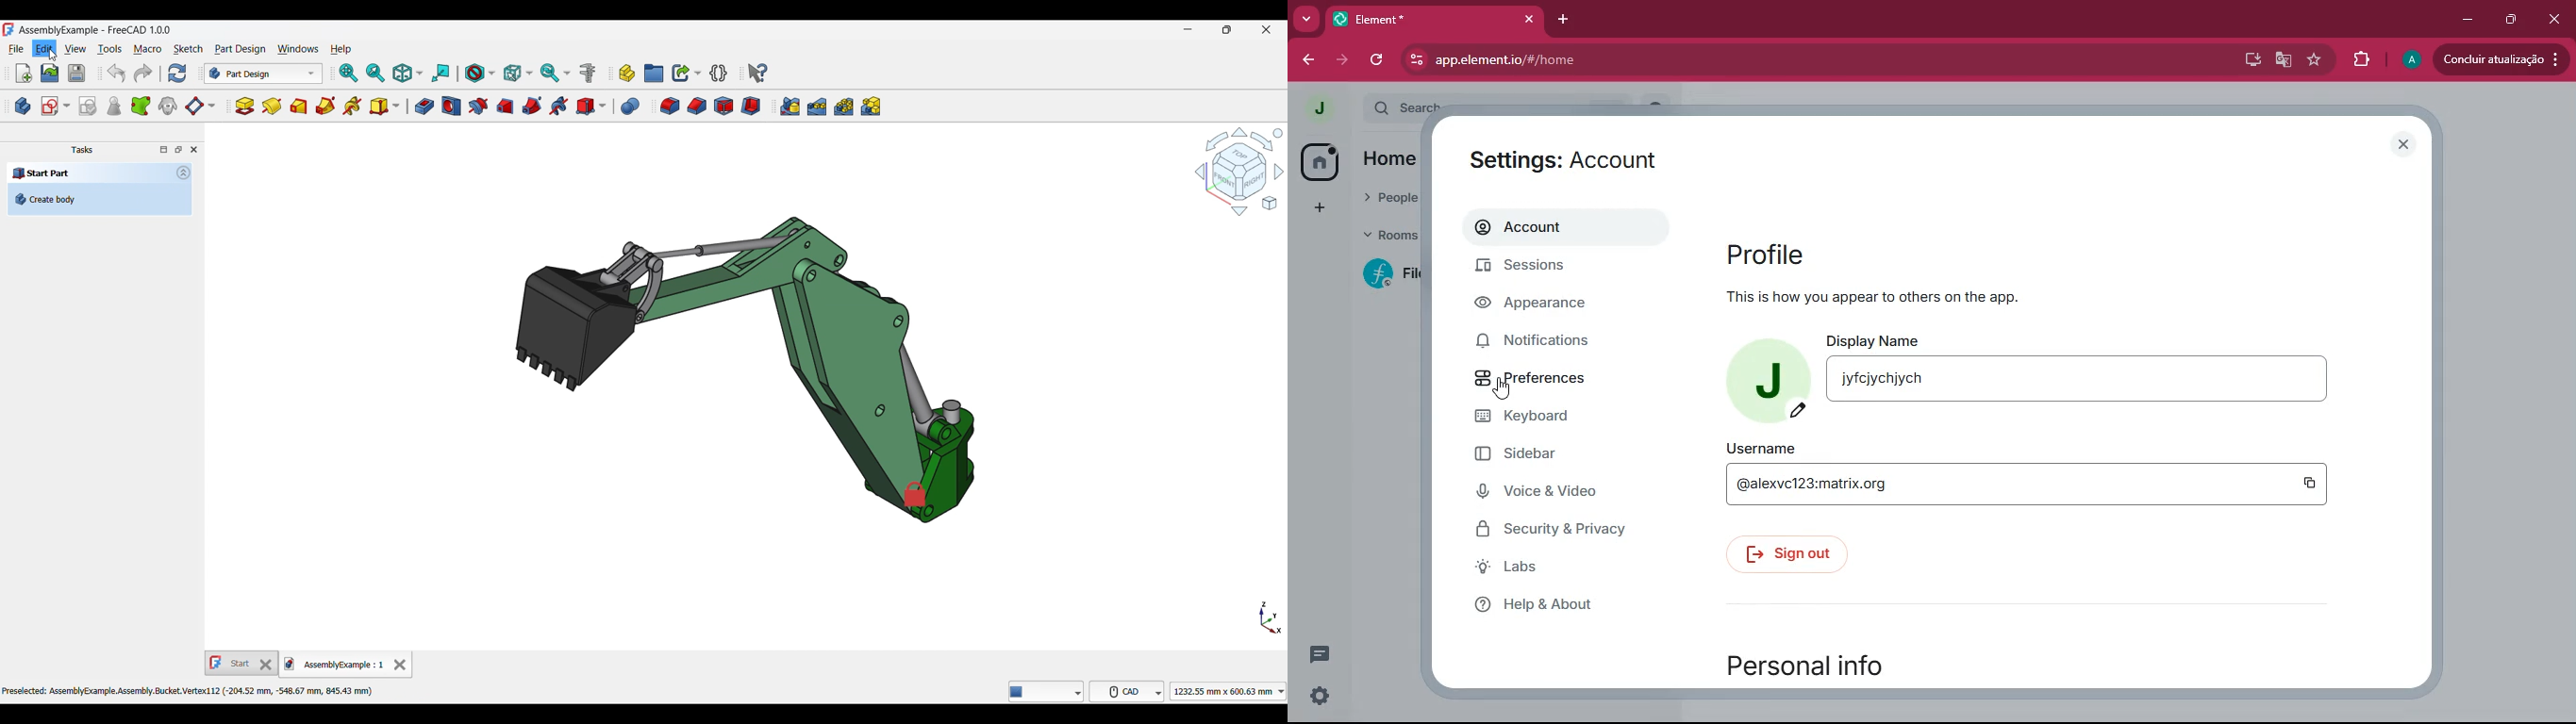 This screenshot has width=2576, height=728. What do you see at coordinates (2467, 20) in the screenshot?
I see `minimize` at bounding box center [2467, 20].